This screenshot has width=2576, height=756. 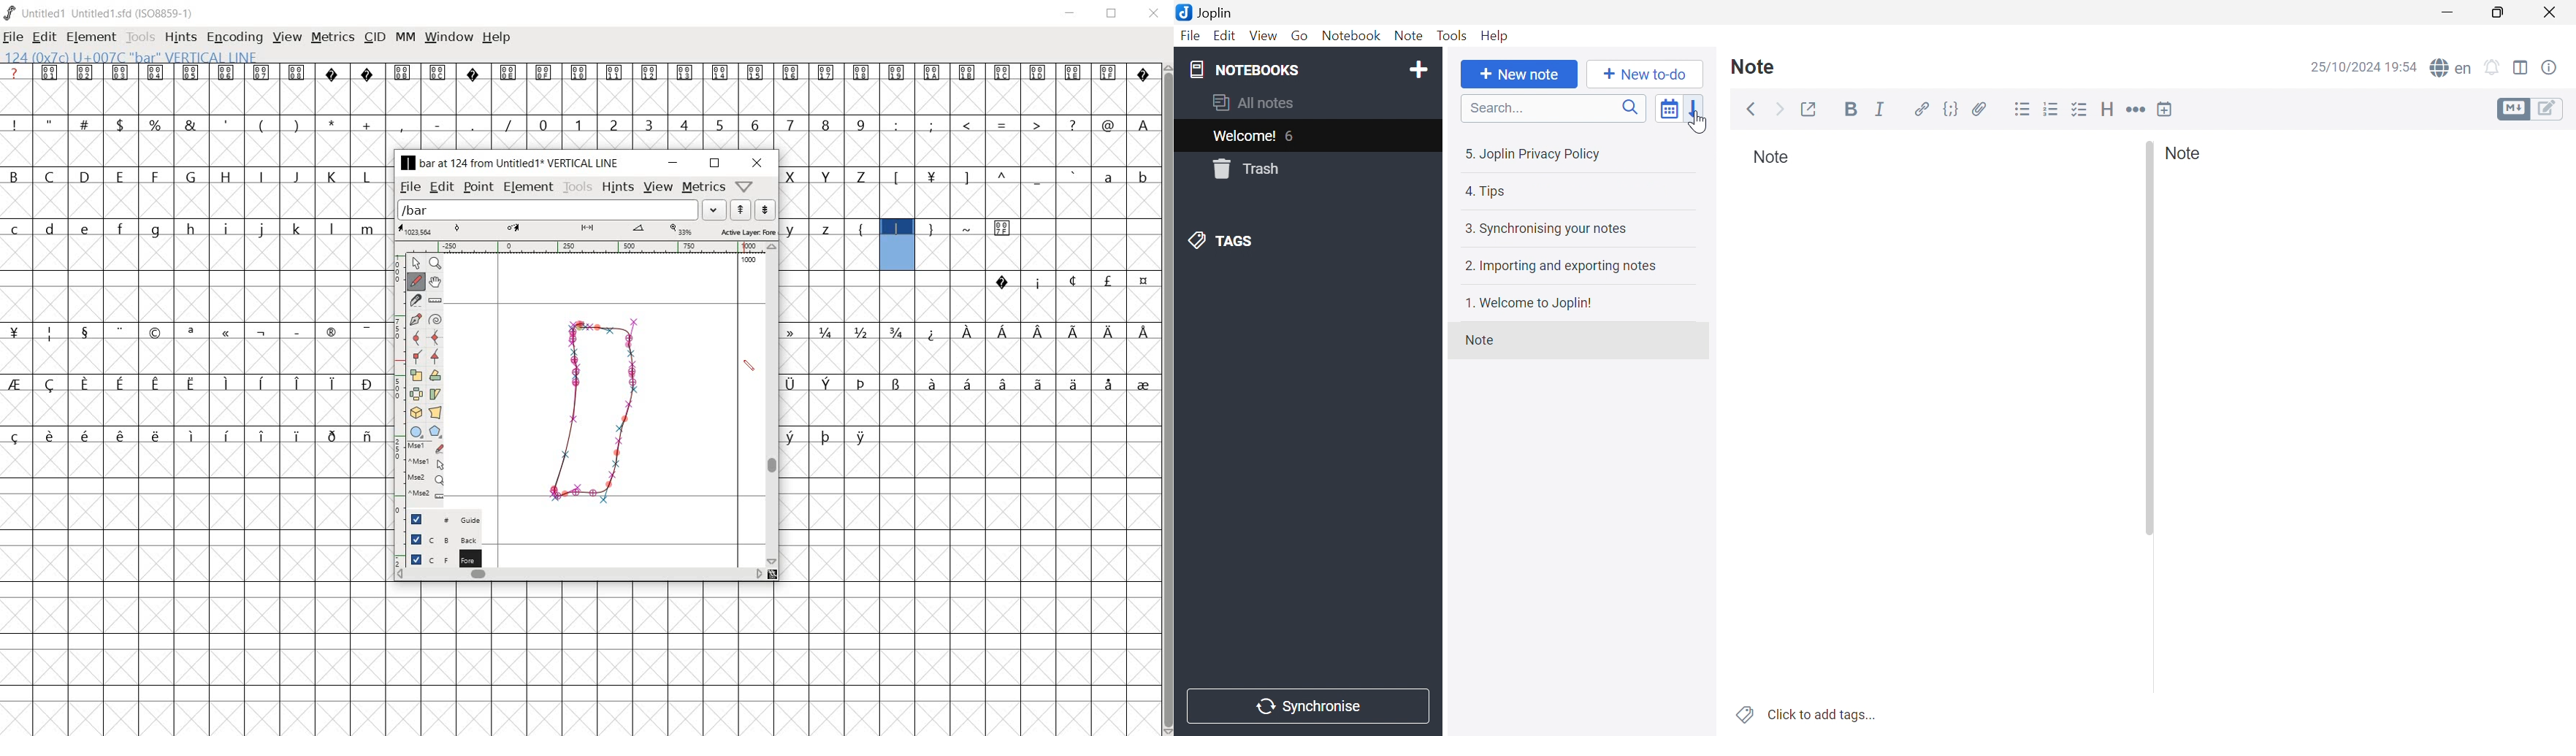 What do you see at coordinates (1670, 112) in the screenshot?
I see `Toggle sort order field: updated date -> created date` at bounding box center [1670, 112].